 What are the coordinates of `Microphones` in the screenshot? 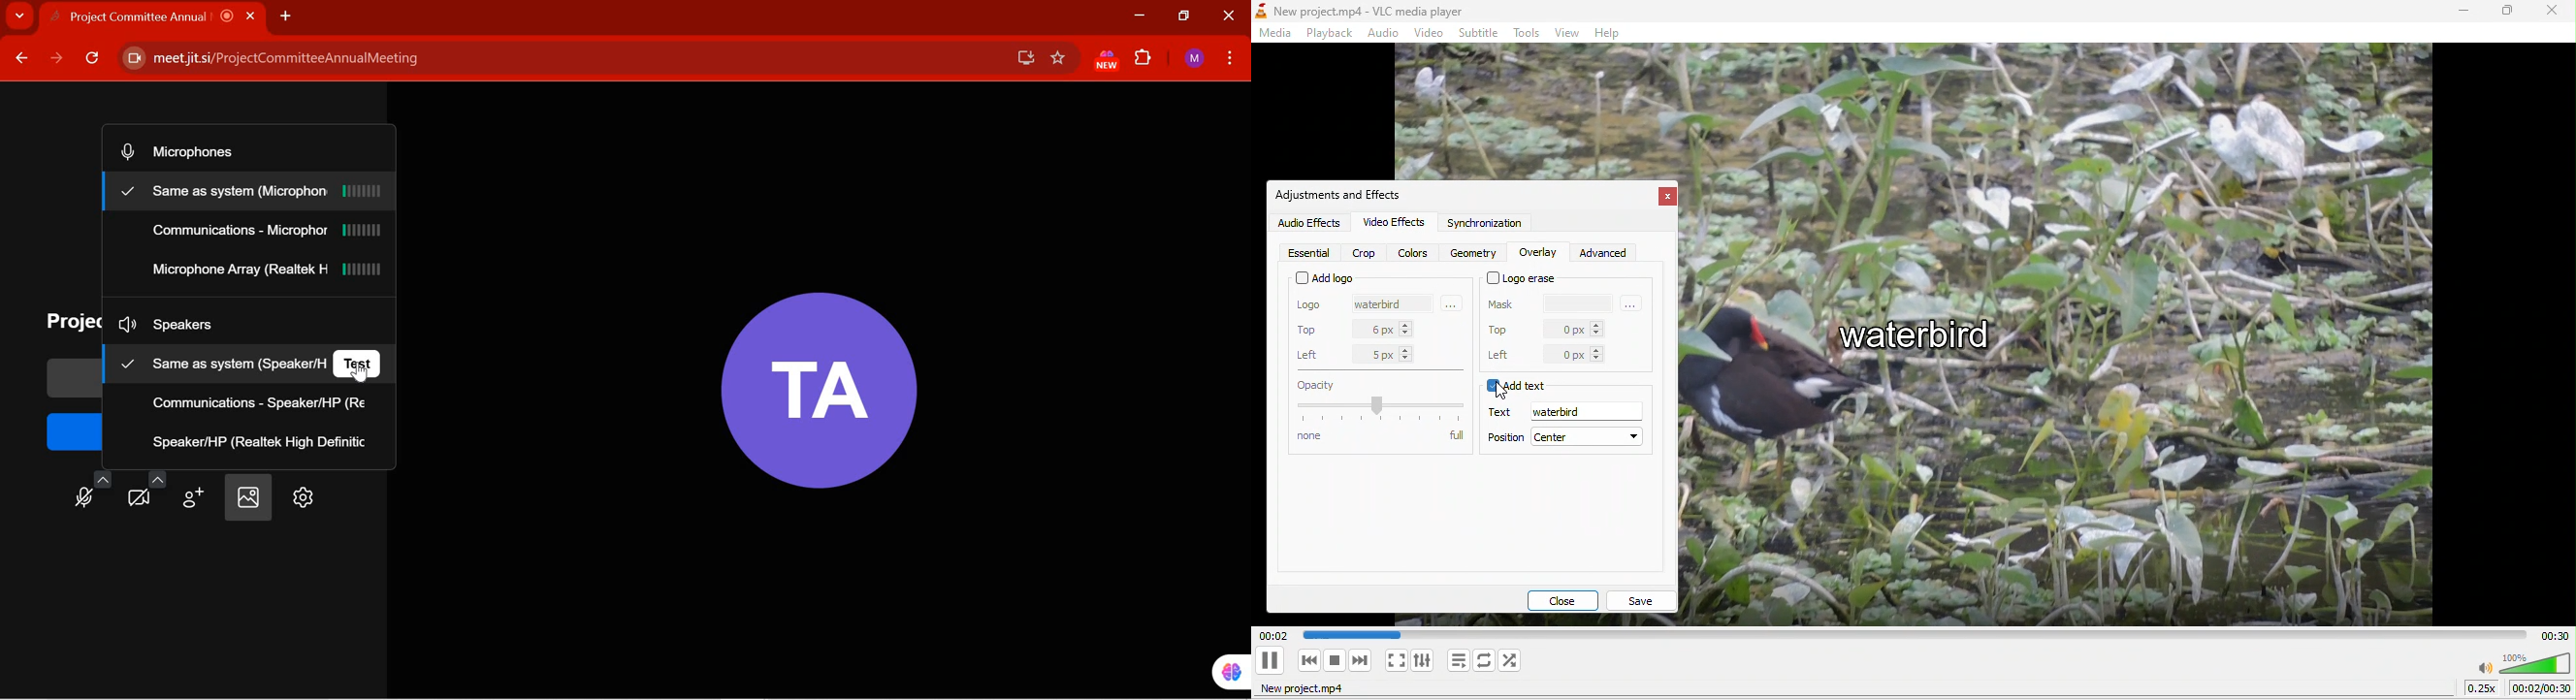 It's located at (192, 151).